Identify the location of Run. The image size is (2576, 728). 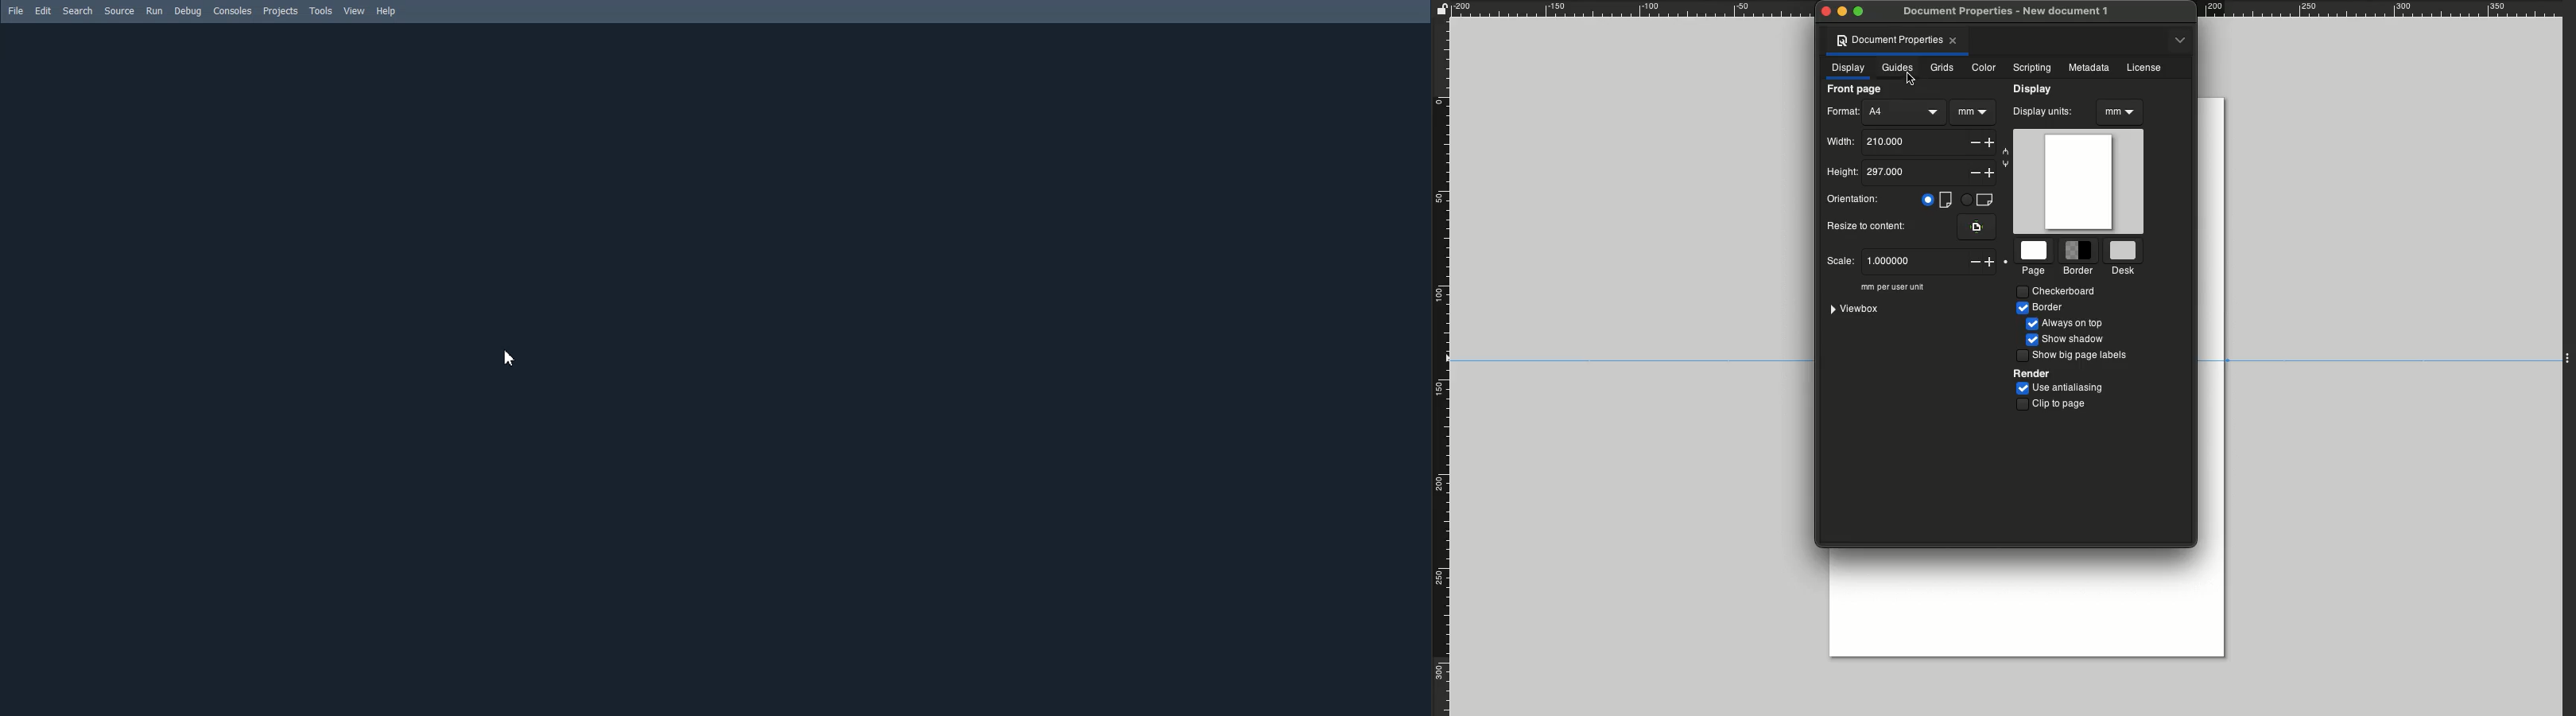
(154, 10).